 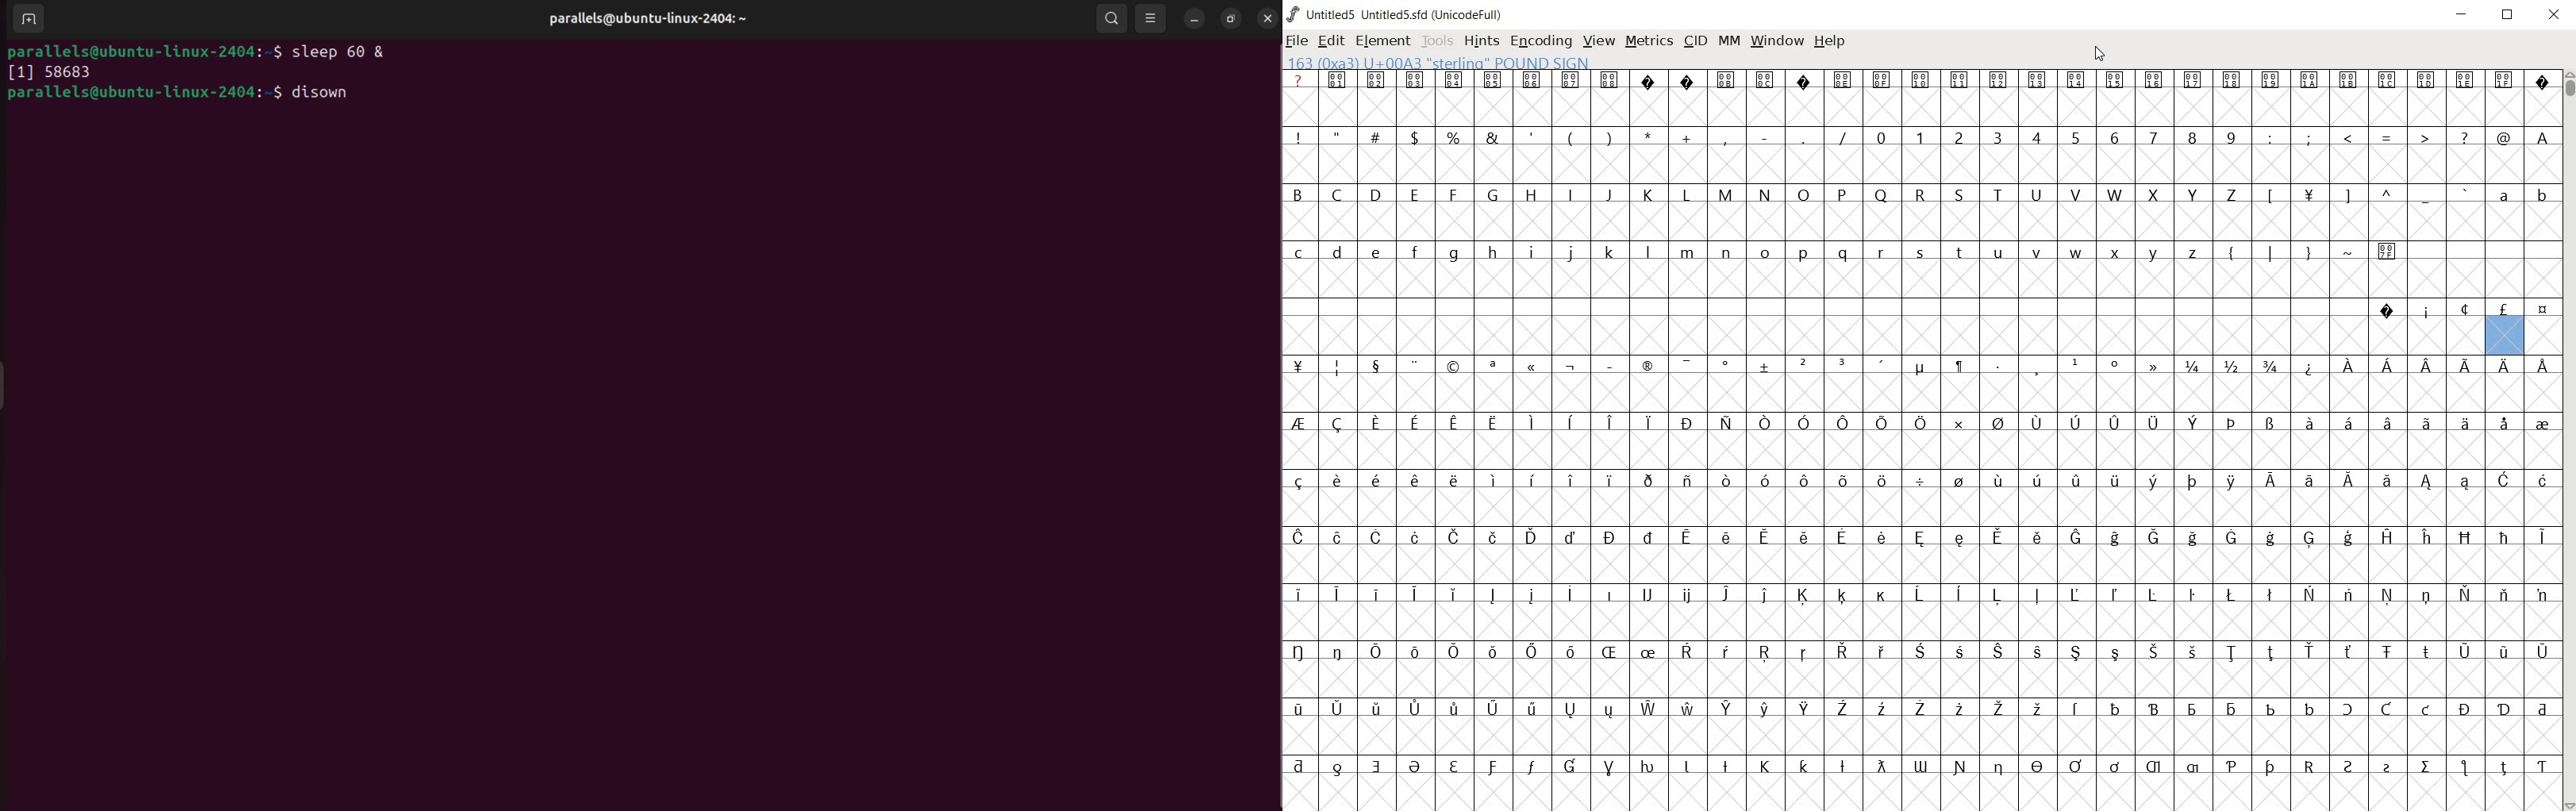 What do you see at coordinates (2000, 79) in the screenshot?
I see `Symbol` at bounding box center [2000, 79].